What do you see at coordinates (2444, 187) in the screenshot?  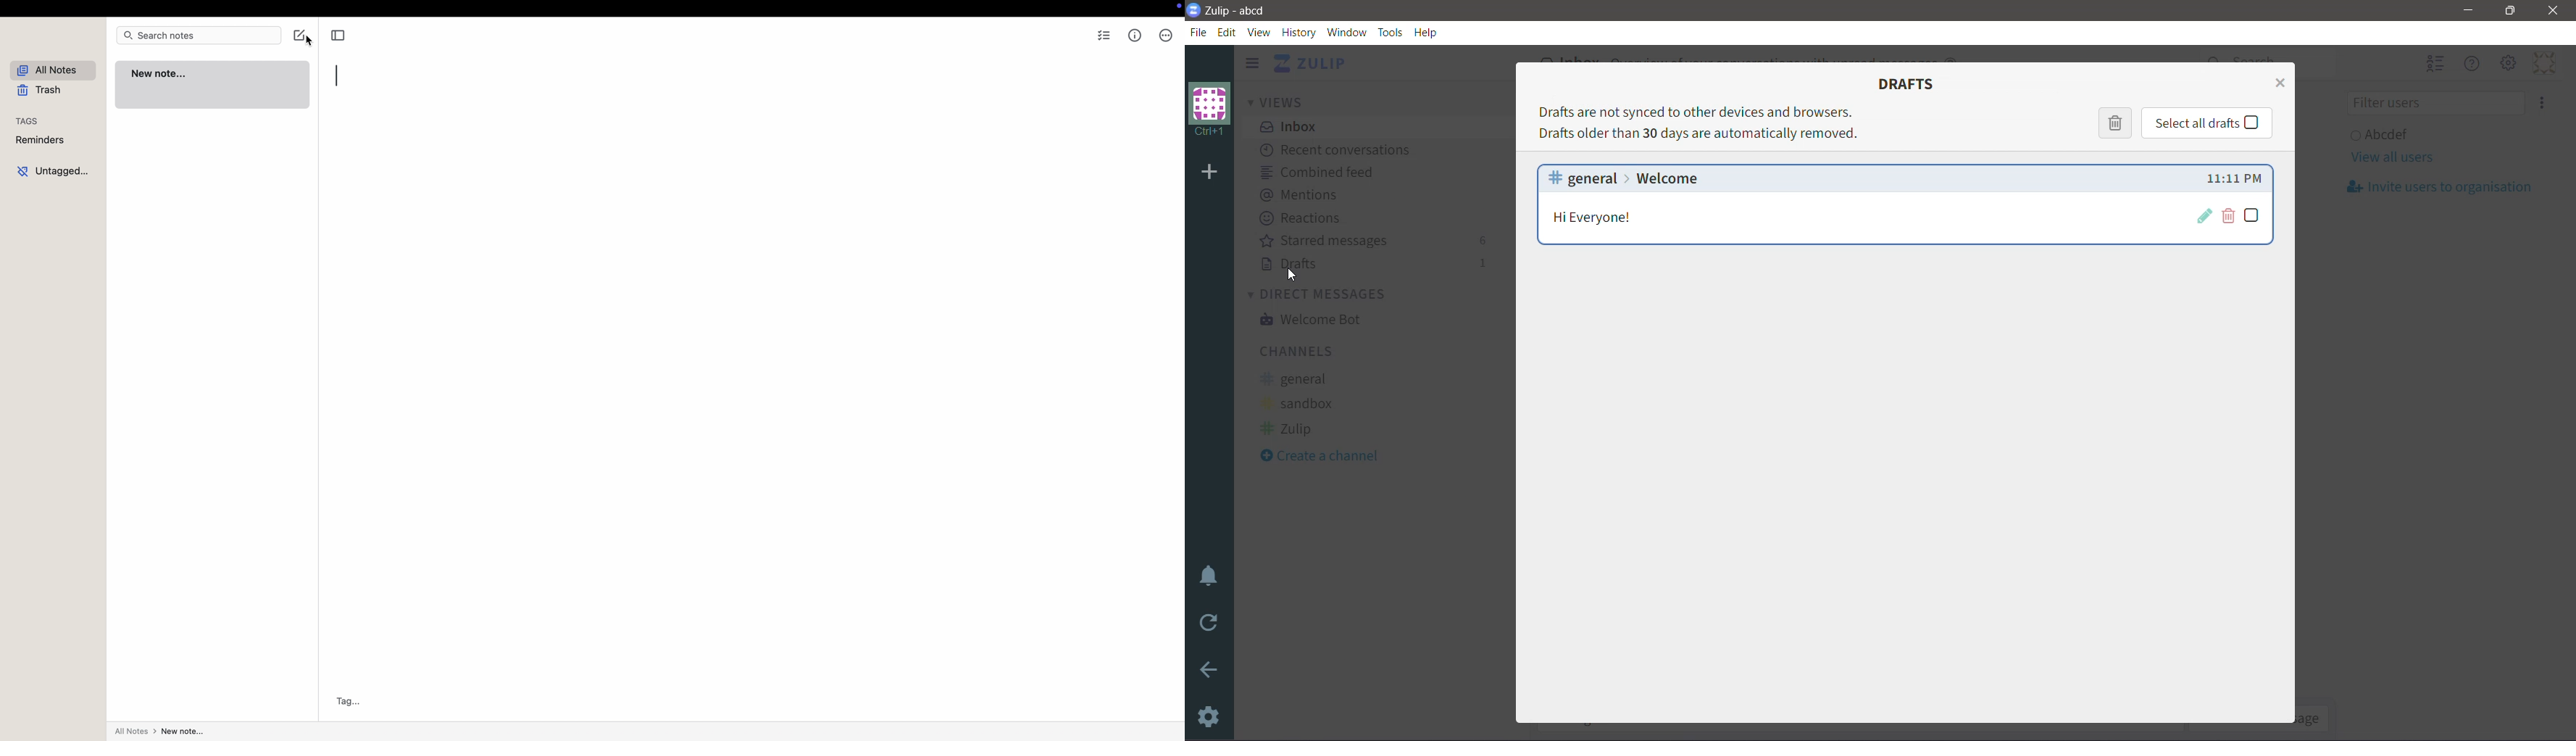 I see `Invite usersto organization` at bounding box center [2444, 187].